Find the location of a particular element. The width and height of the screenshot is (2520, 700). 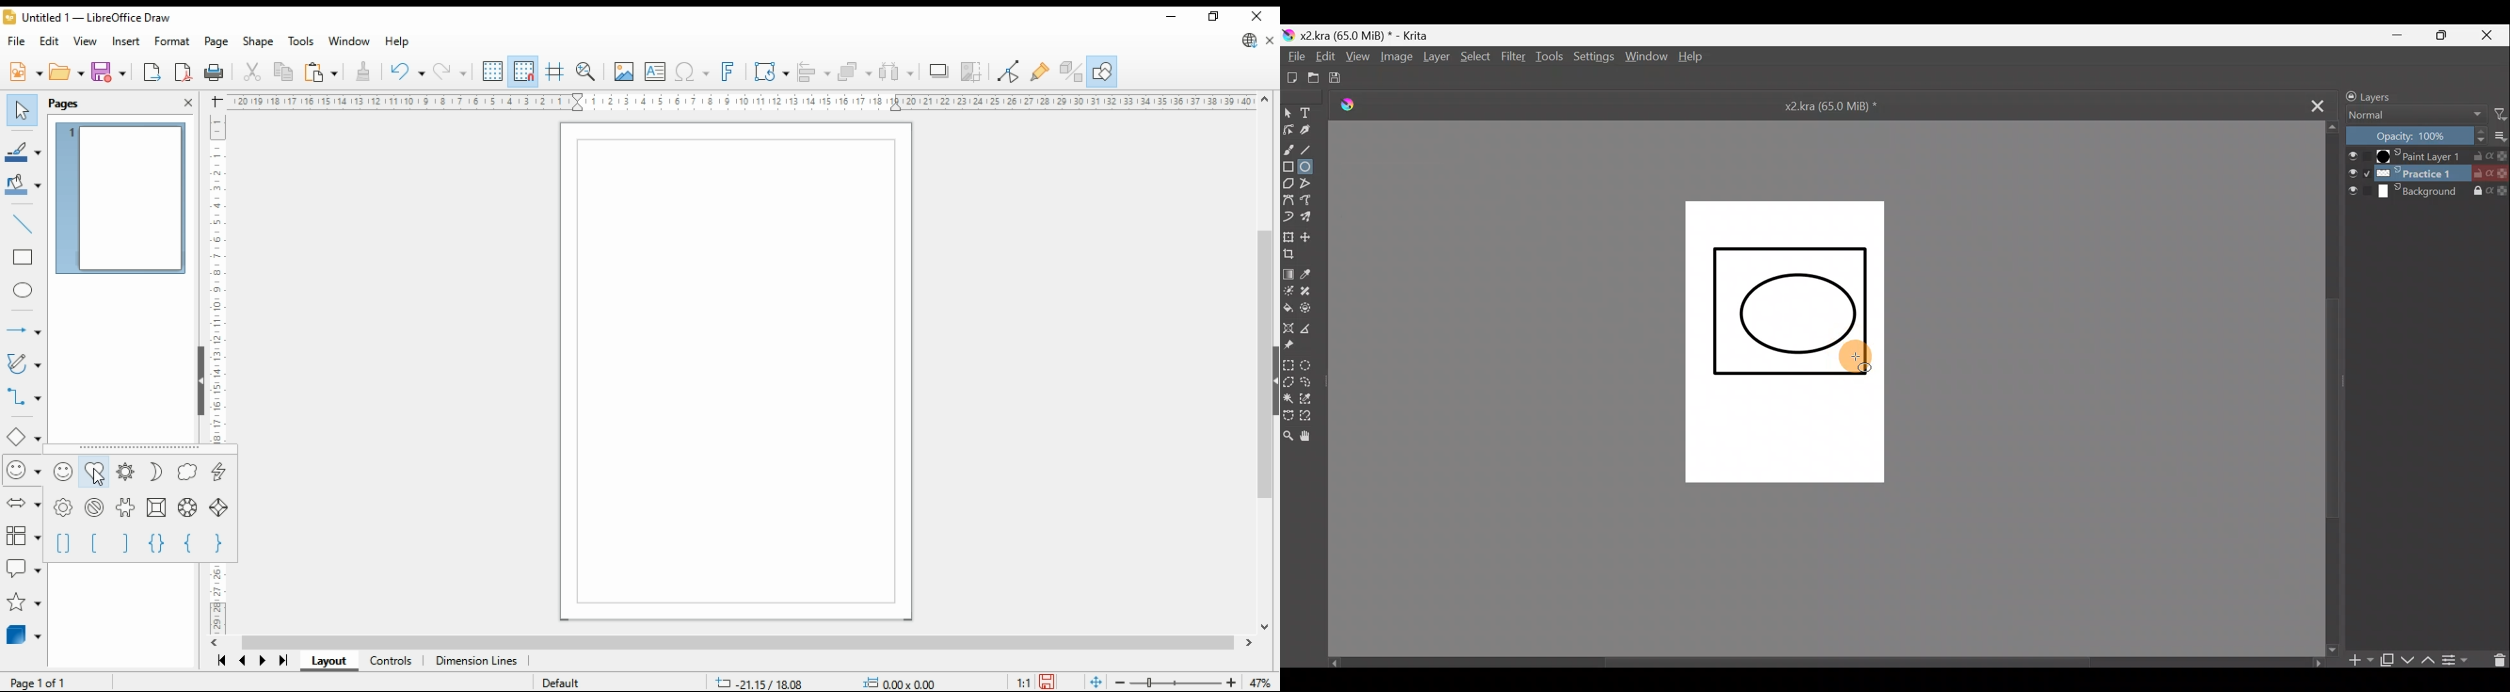

block arrows is located at coordinates (22, 505).